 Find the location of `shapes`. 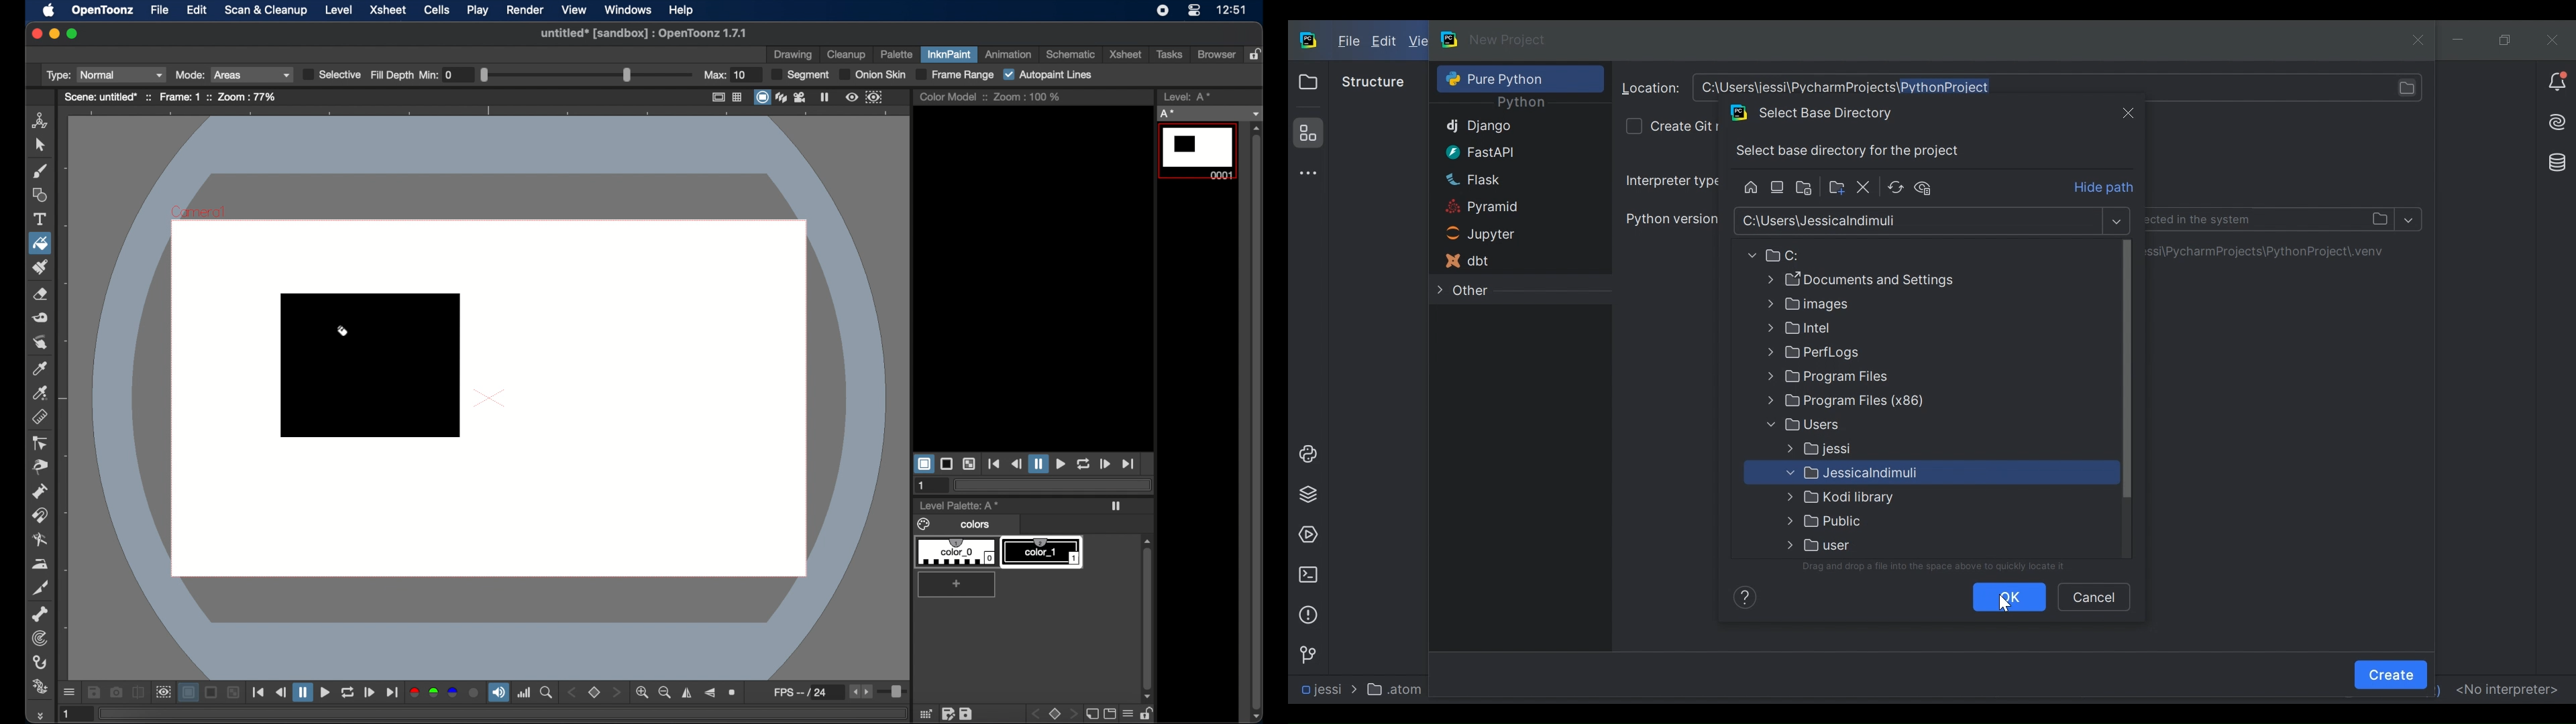

shapes is located at coordinates (41, 196).